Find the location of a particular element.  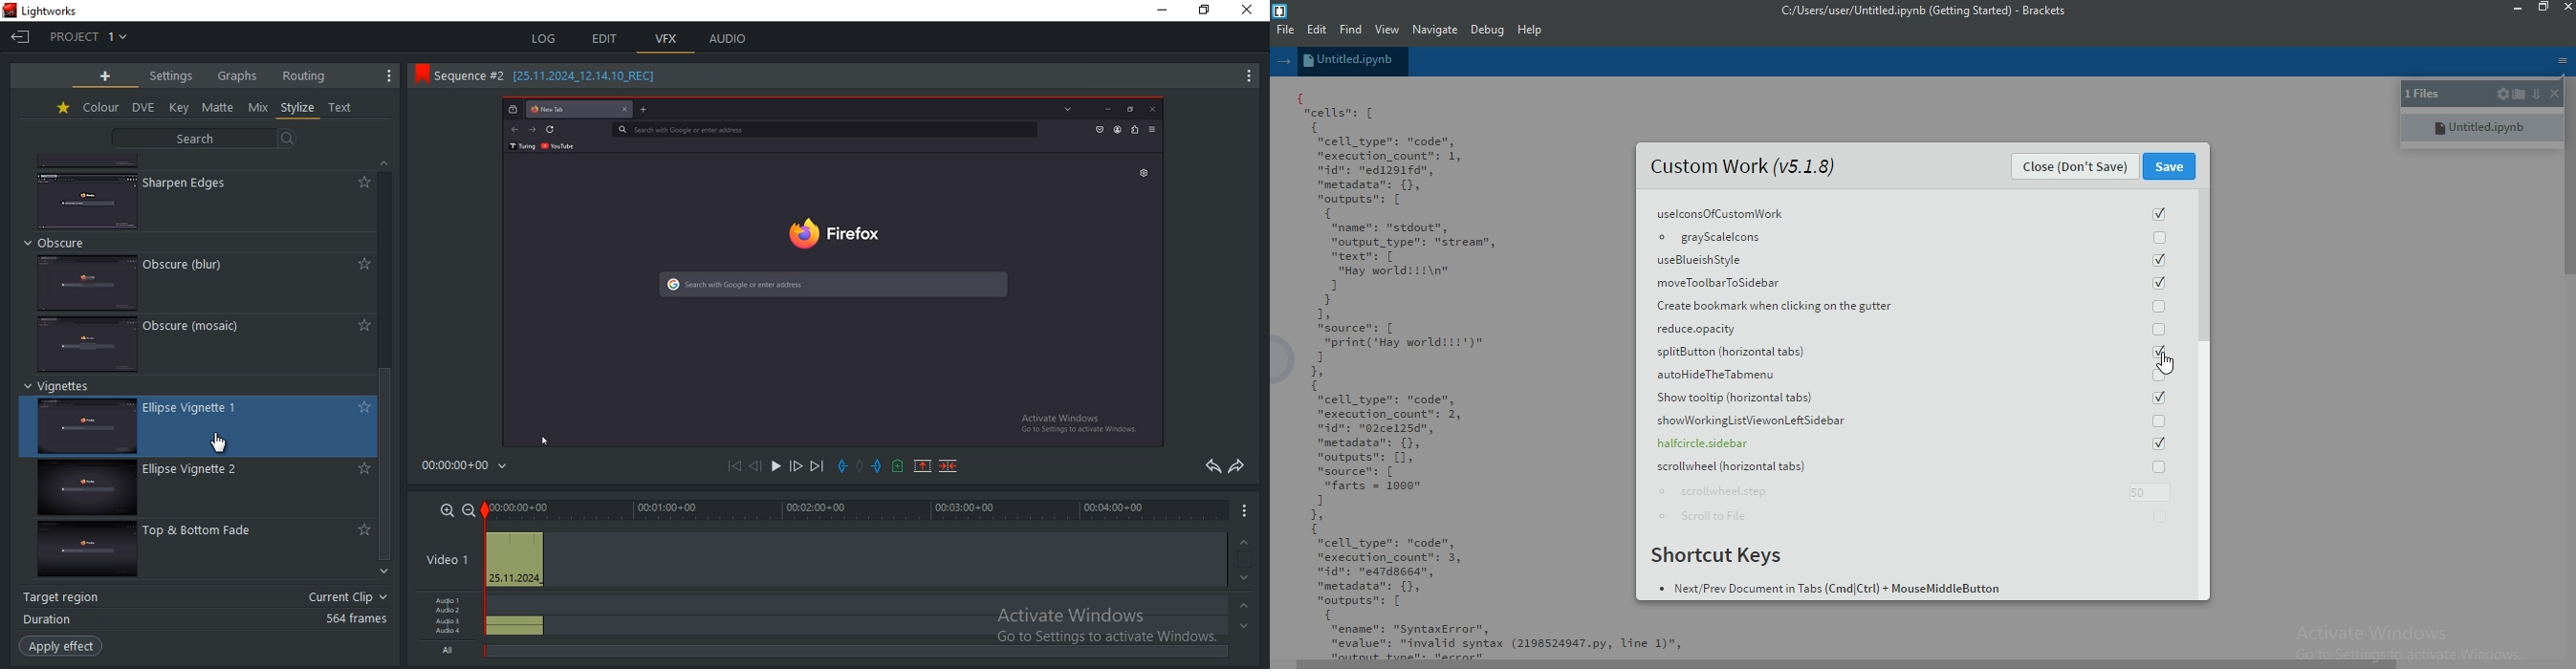

Debug is located at coordinates (1488, 31).